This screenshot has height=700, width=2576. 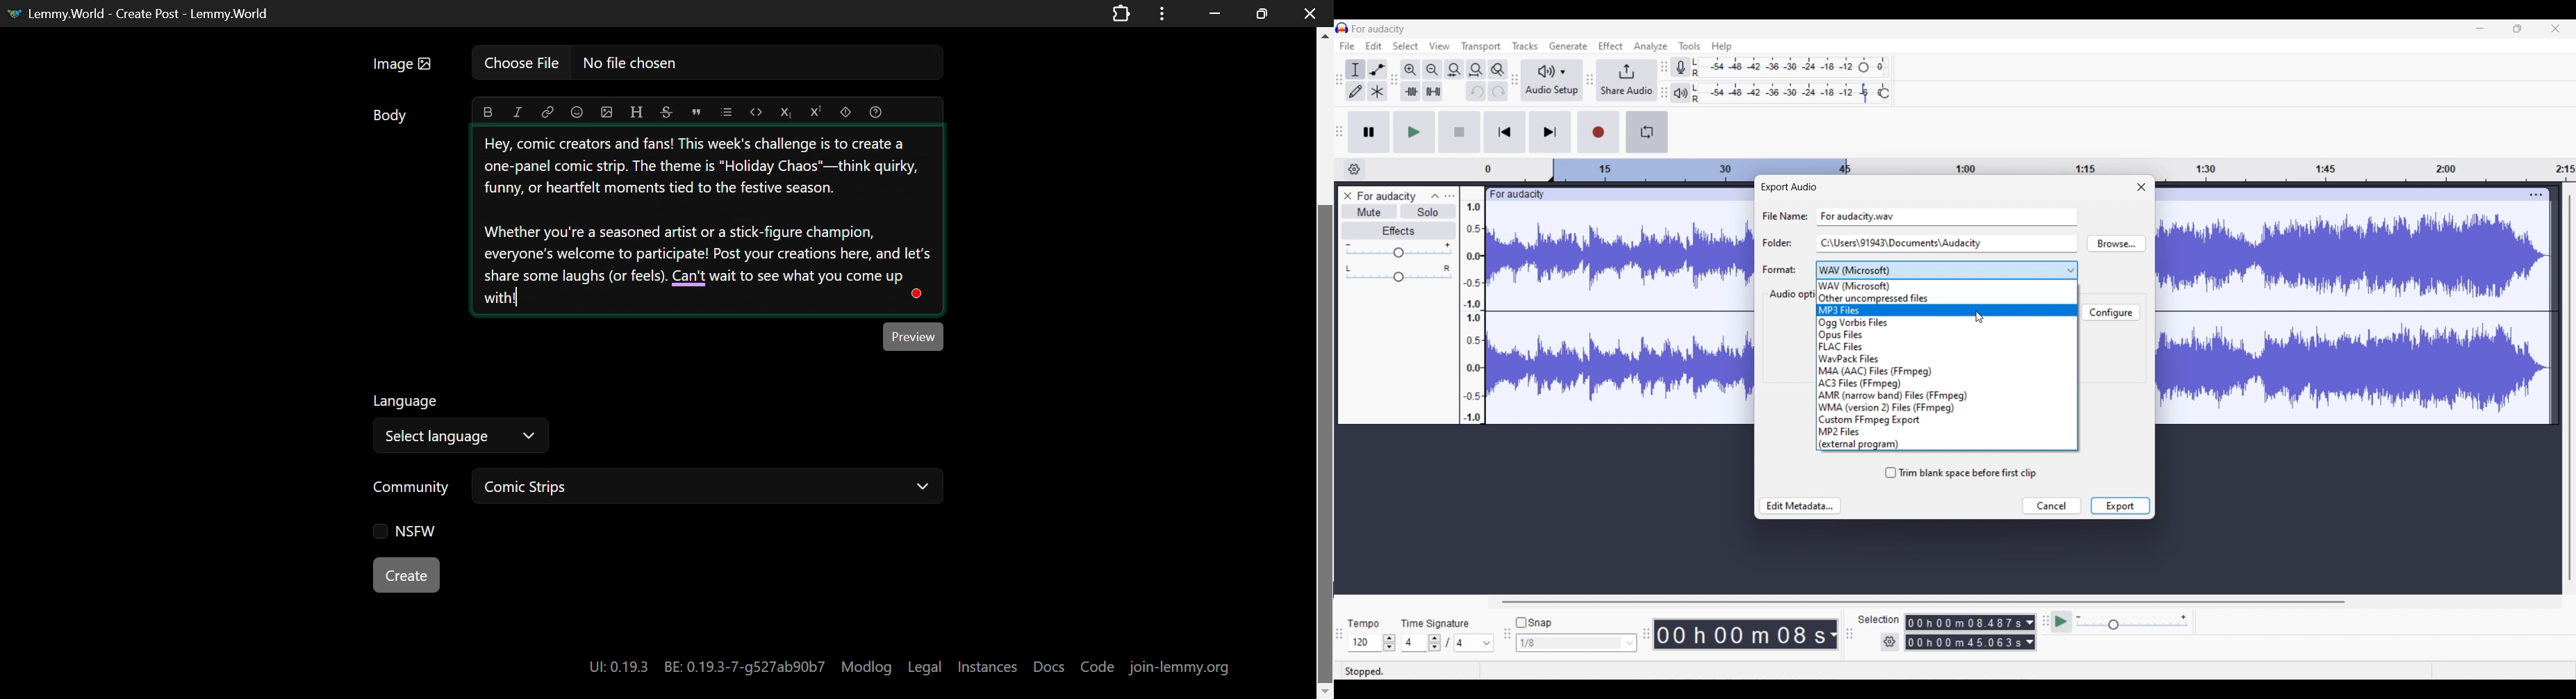 I want to click on Lemmy.World- Create Post -Lemmy.World, so click(x=143, y=12).